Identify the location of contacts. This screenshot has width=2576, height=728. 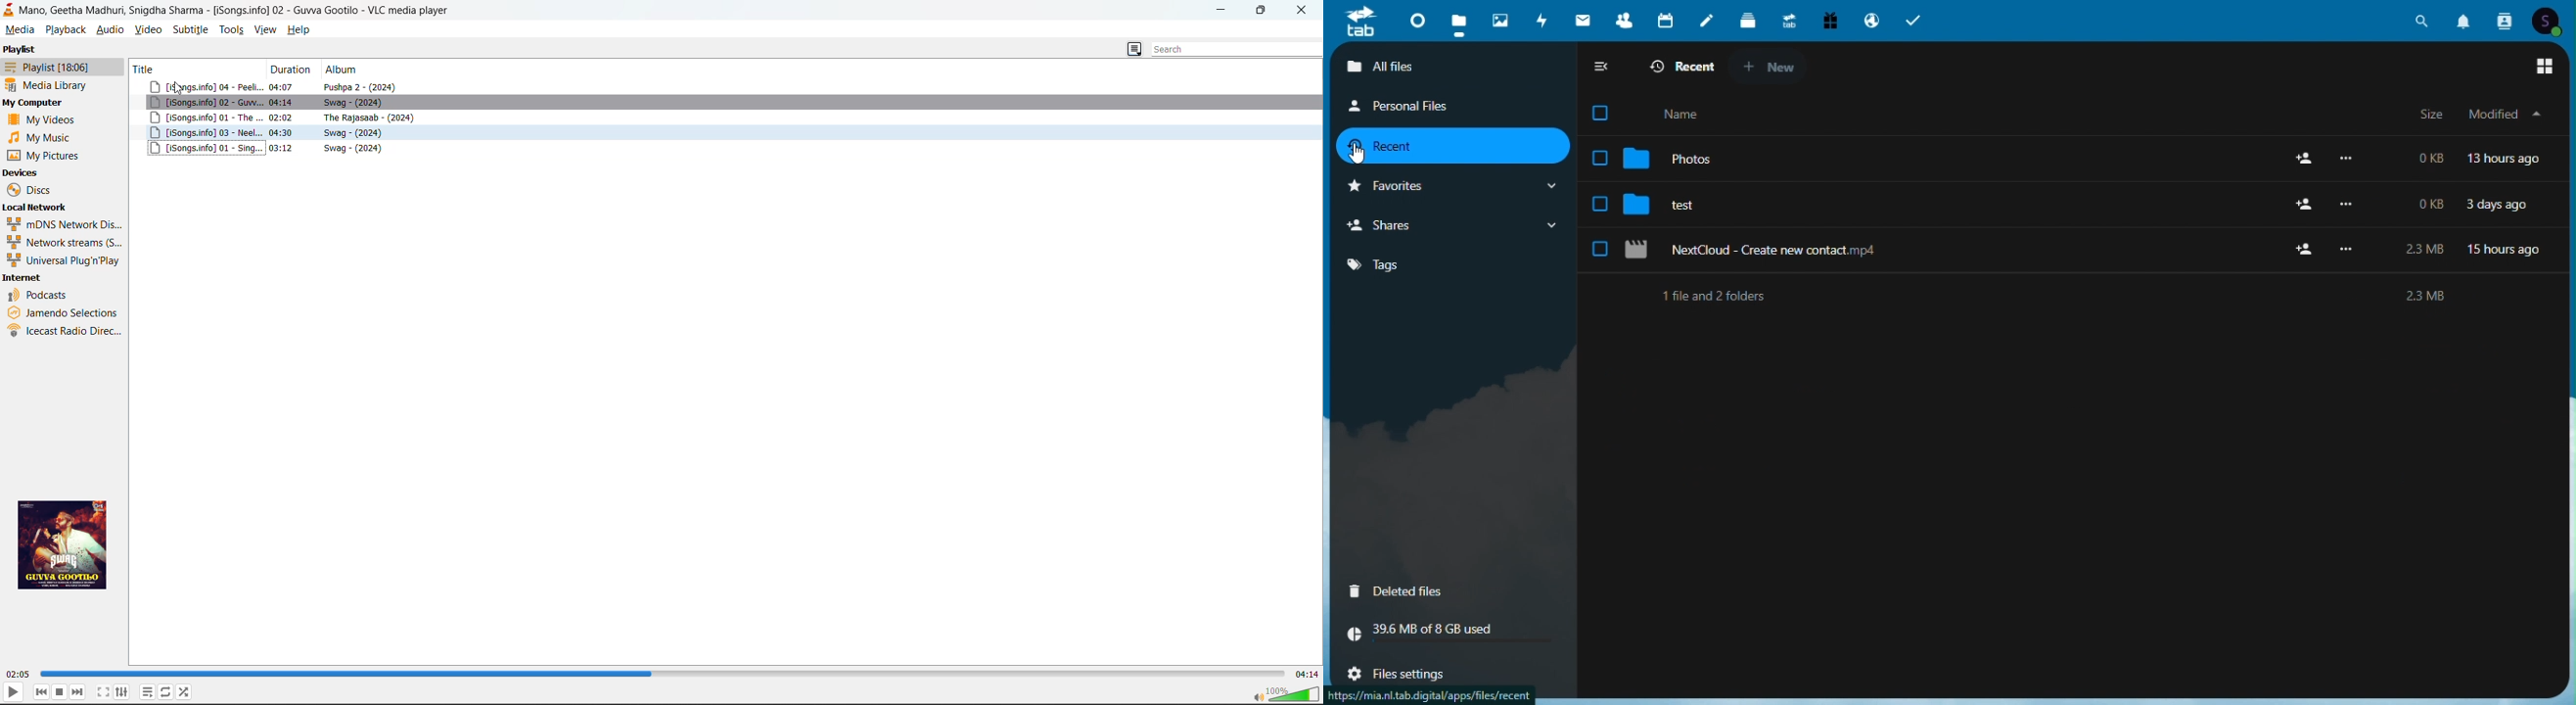
(2505, 22).